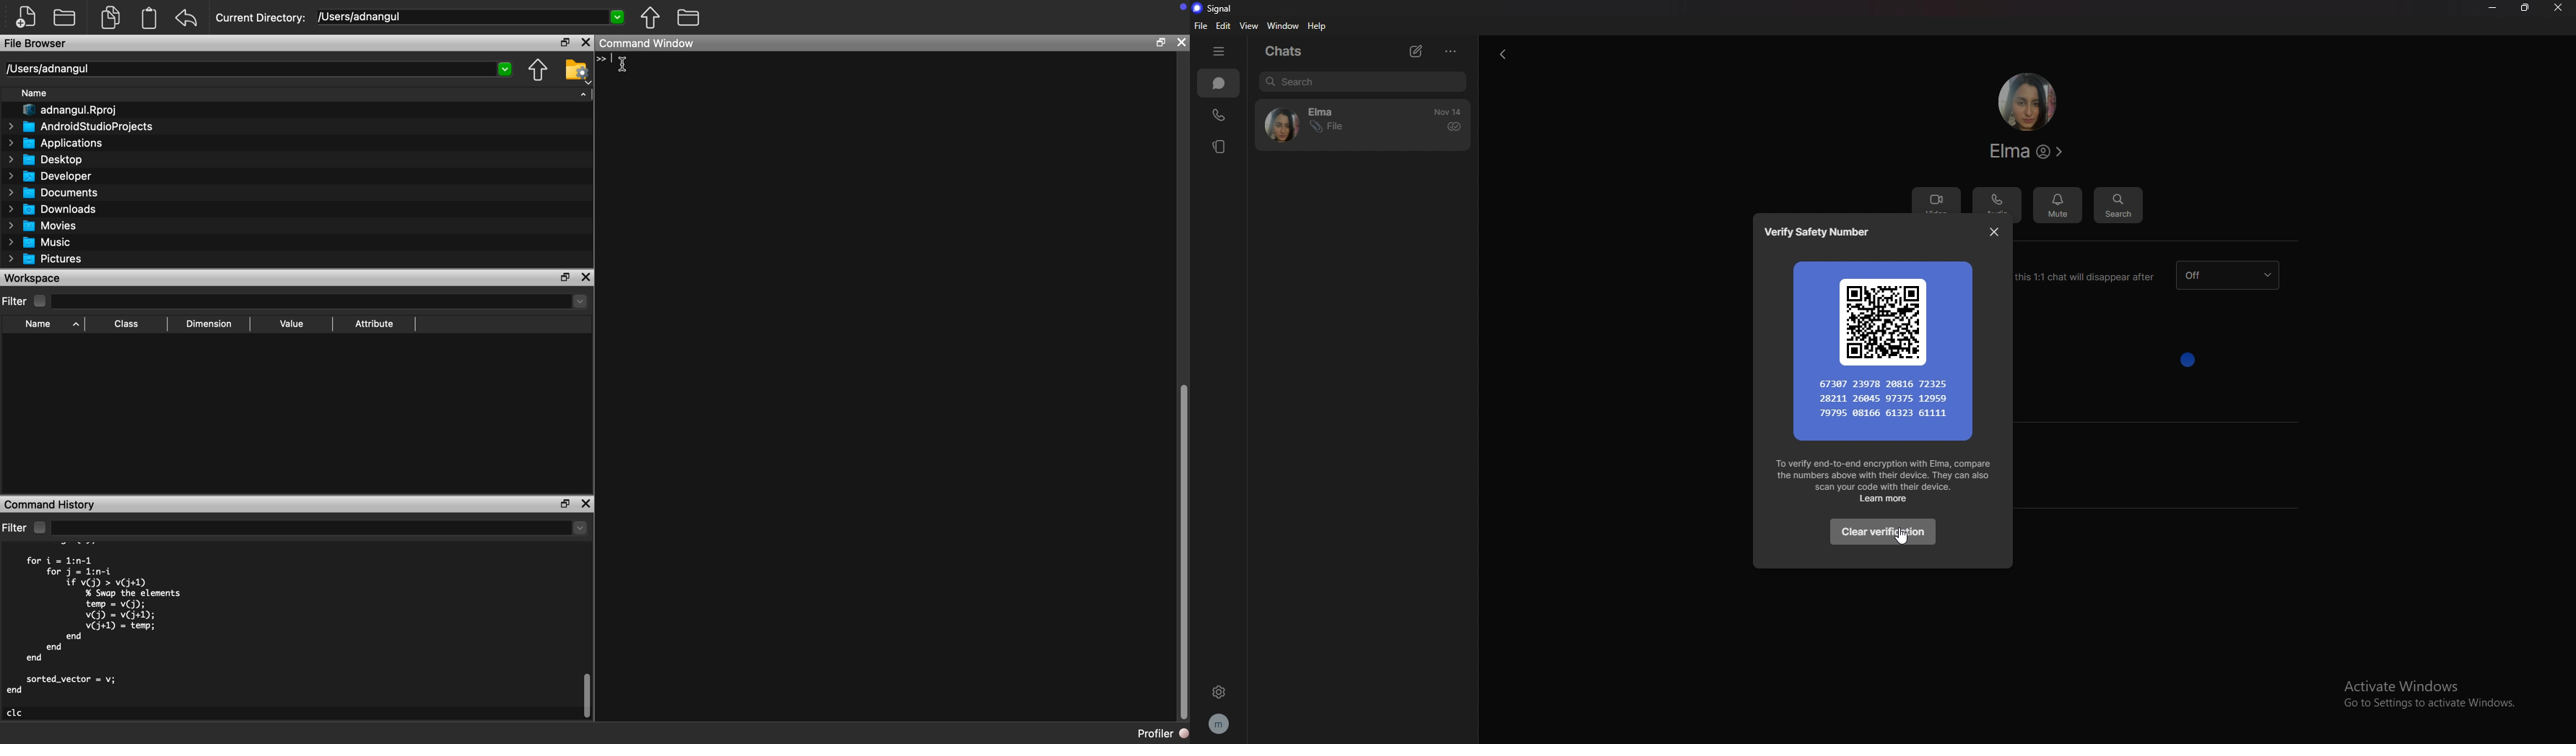 This screenshot has width=2576, height=756. I want to click on qr code, so click(1884, 348).